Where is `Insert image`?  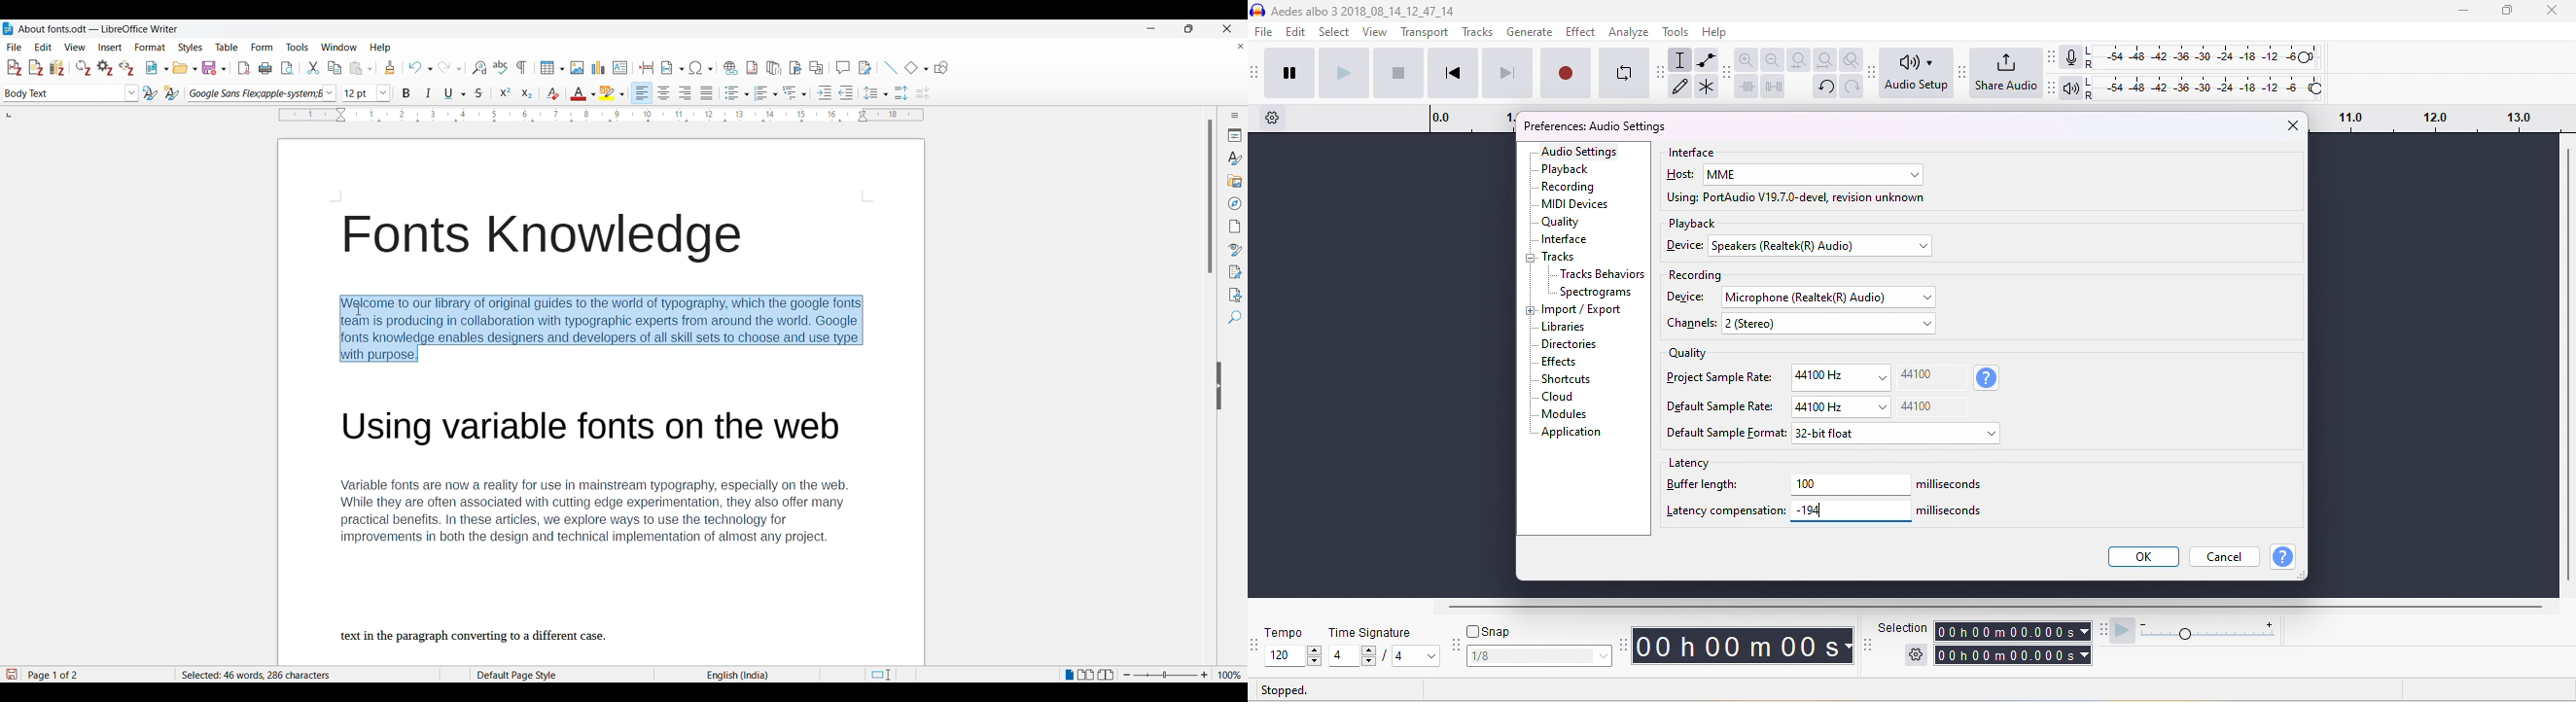 Insert image is located at coordinates (578, 68).